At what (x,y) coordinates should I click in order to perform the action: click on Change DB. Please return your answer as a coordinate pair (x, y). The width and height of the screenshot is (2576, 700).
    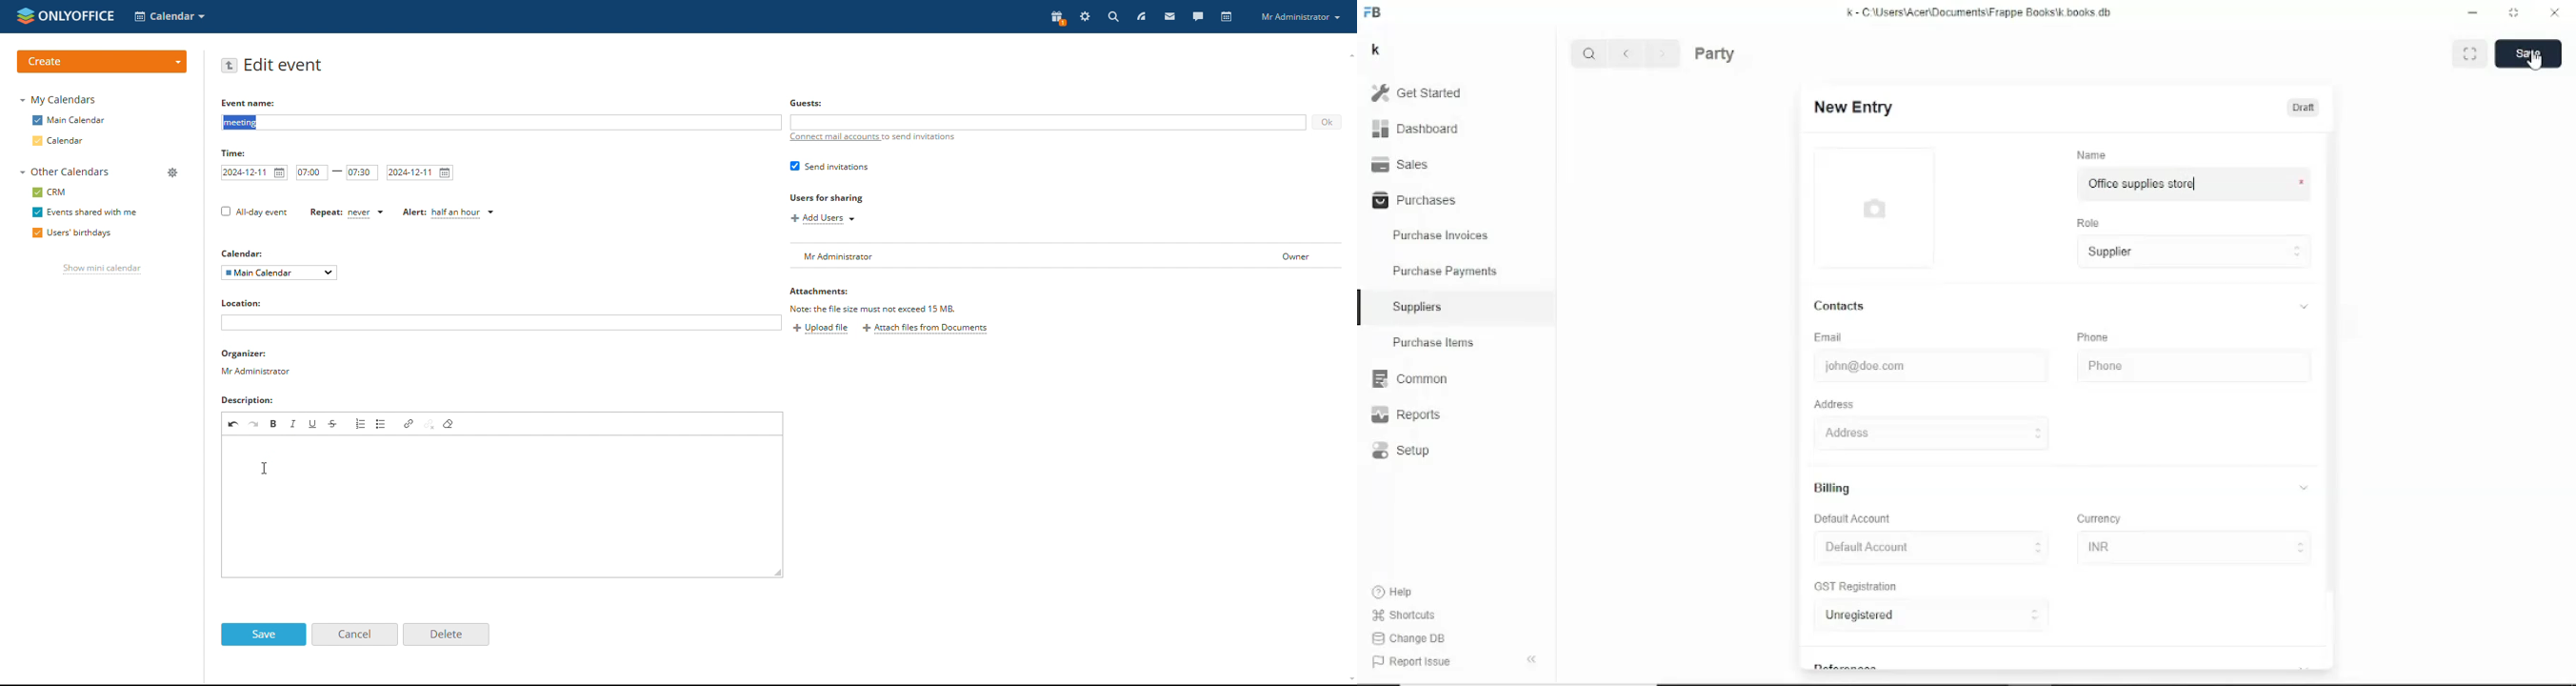
    Looking at the image, I should click on (1409, 639).